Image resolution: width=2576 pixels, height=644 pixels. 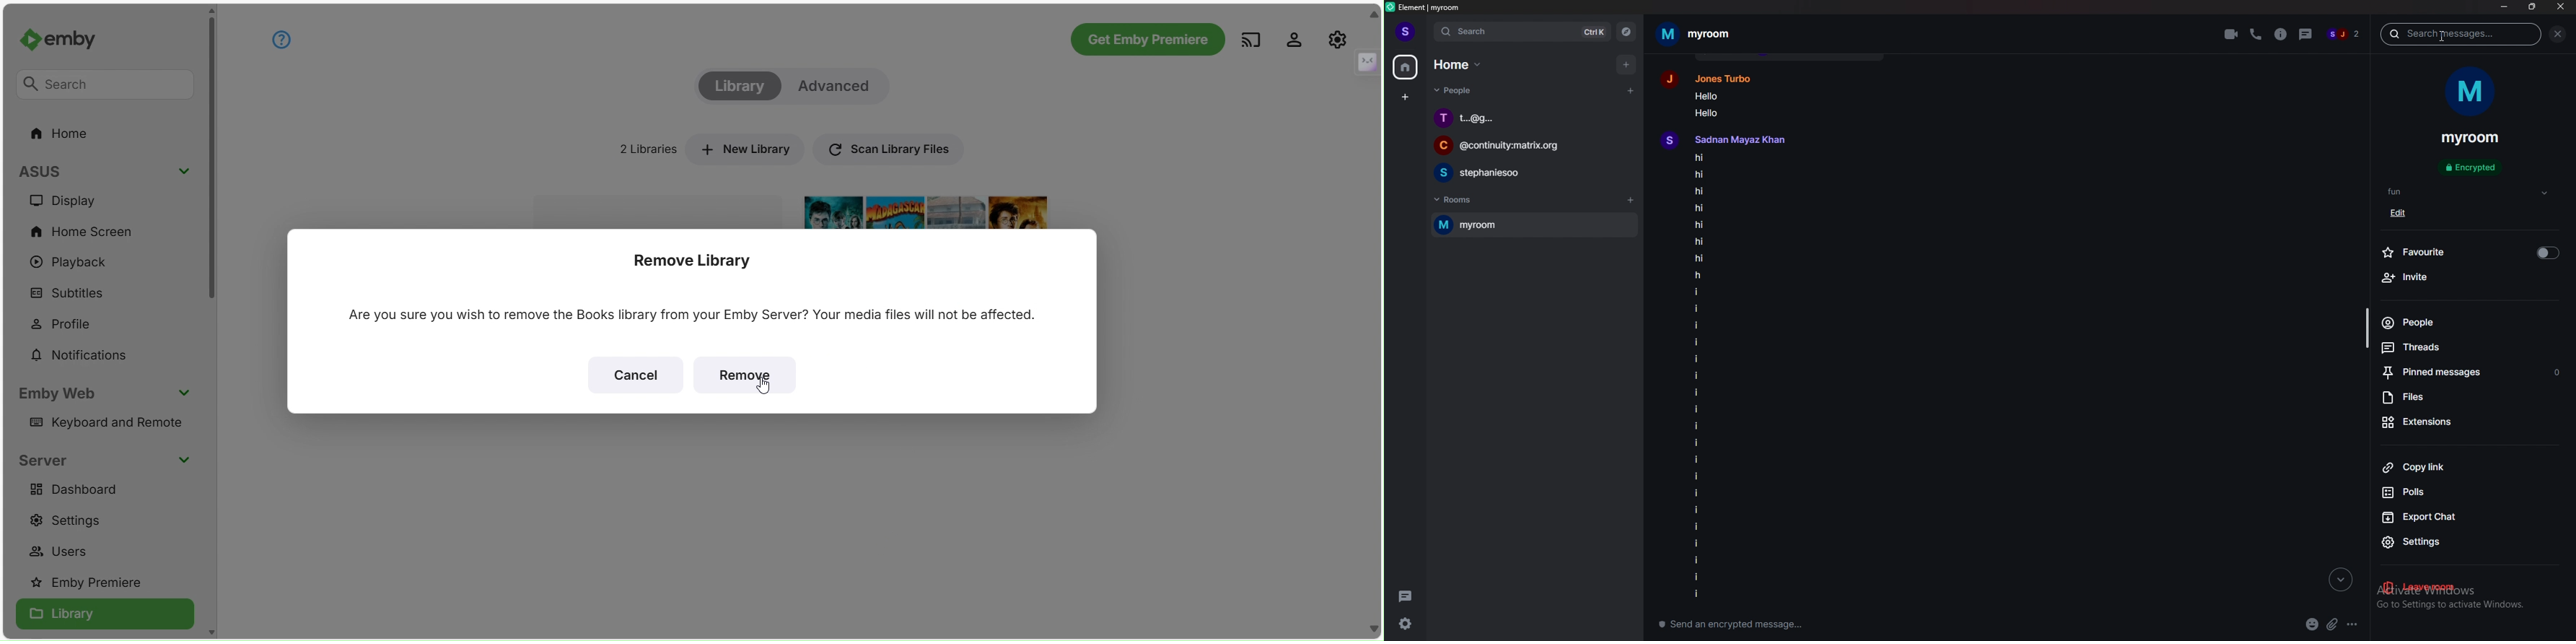 What do you see at coordinates (72, 294) in the screenshot?
I see `Subtitles` at bounding box center [72, 294].